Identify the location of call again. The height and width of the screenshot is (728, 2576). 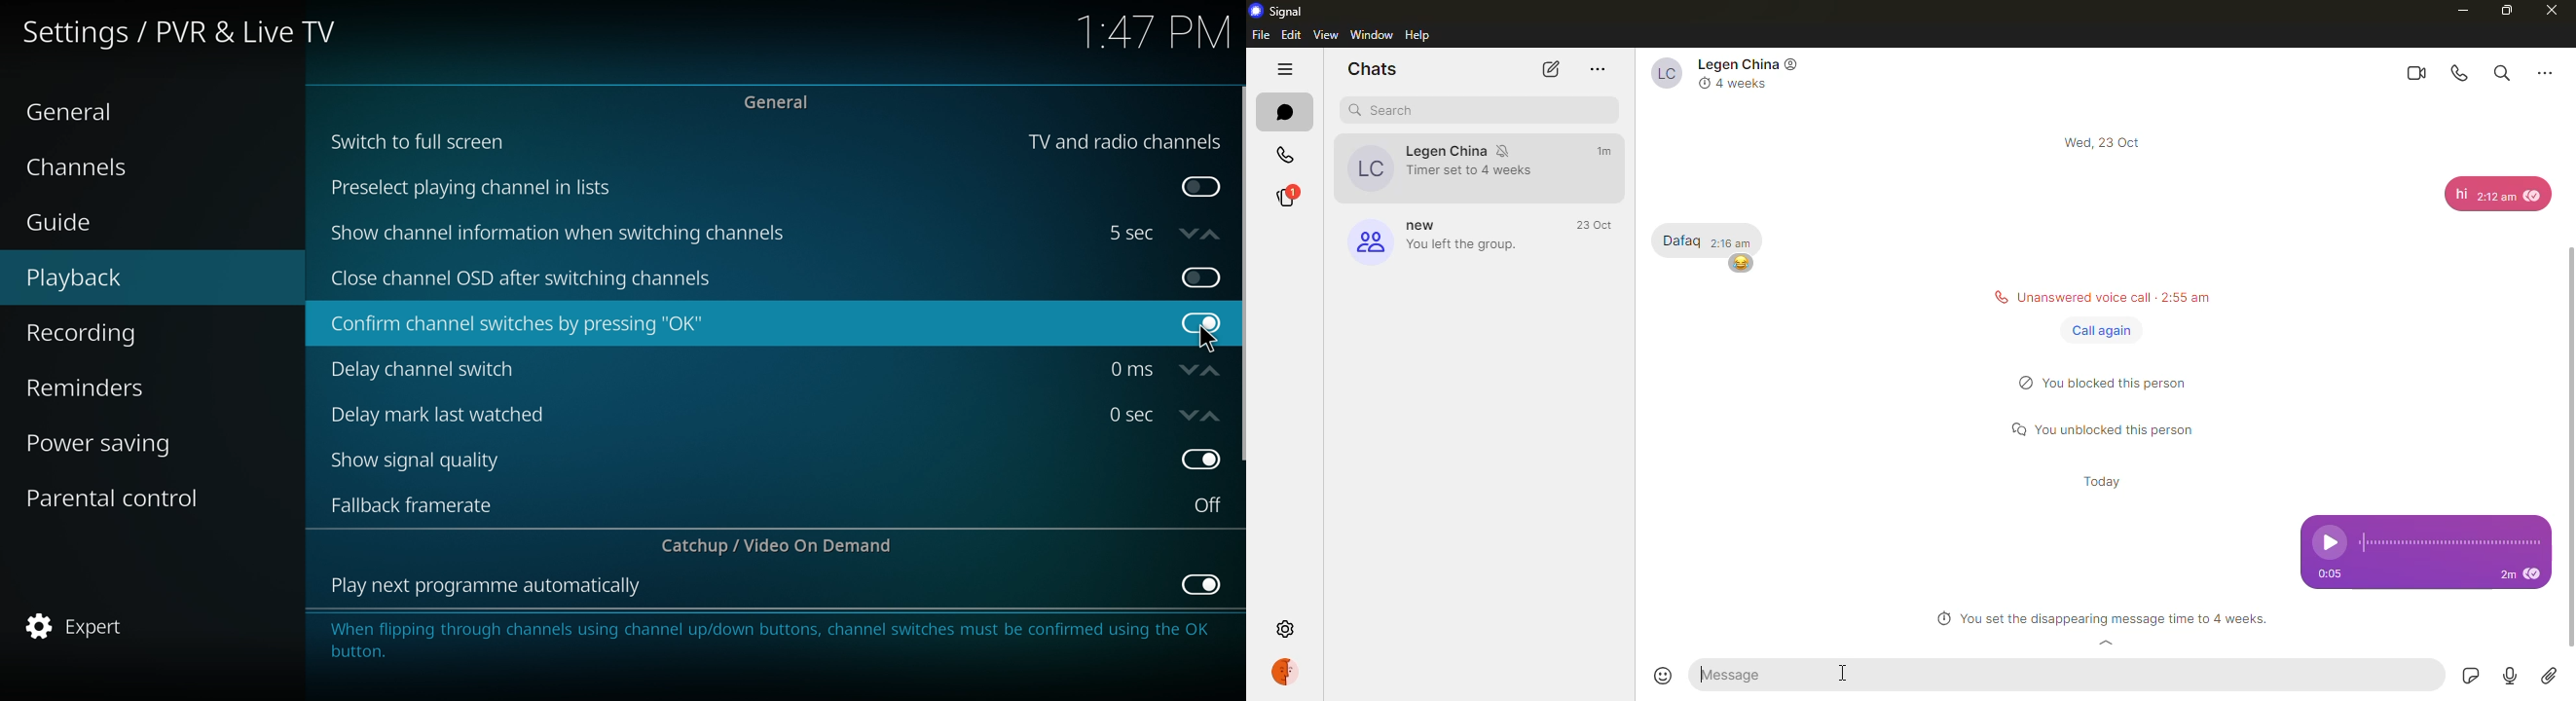
(2102, 331).